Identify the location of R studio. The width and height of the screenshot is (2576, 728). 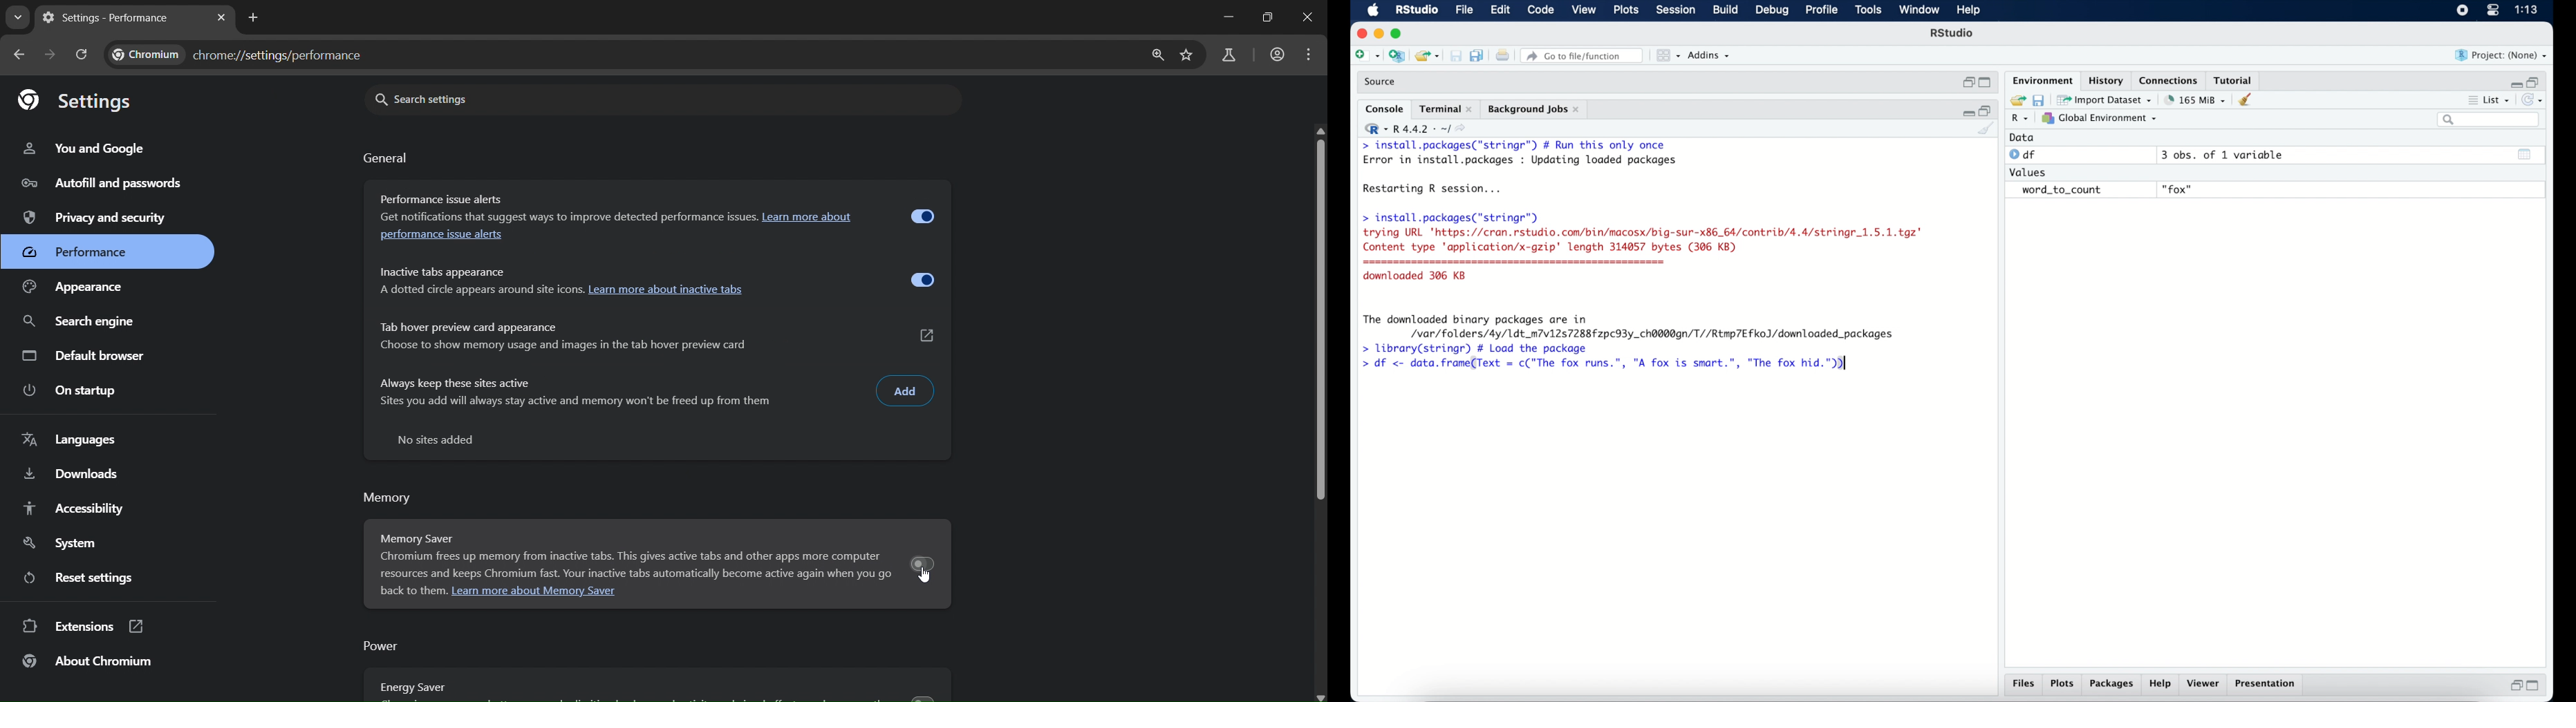
(1952, 33).